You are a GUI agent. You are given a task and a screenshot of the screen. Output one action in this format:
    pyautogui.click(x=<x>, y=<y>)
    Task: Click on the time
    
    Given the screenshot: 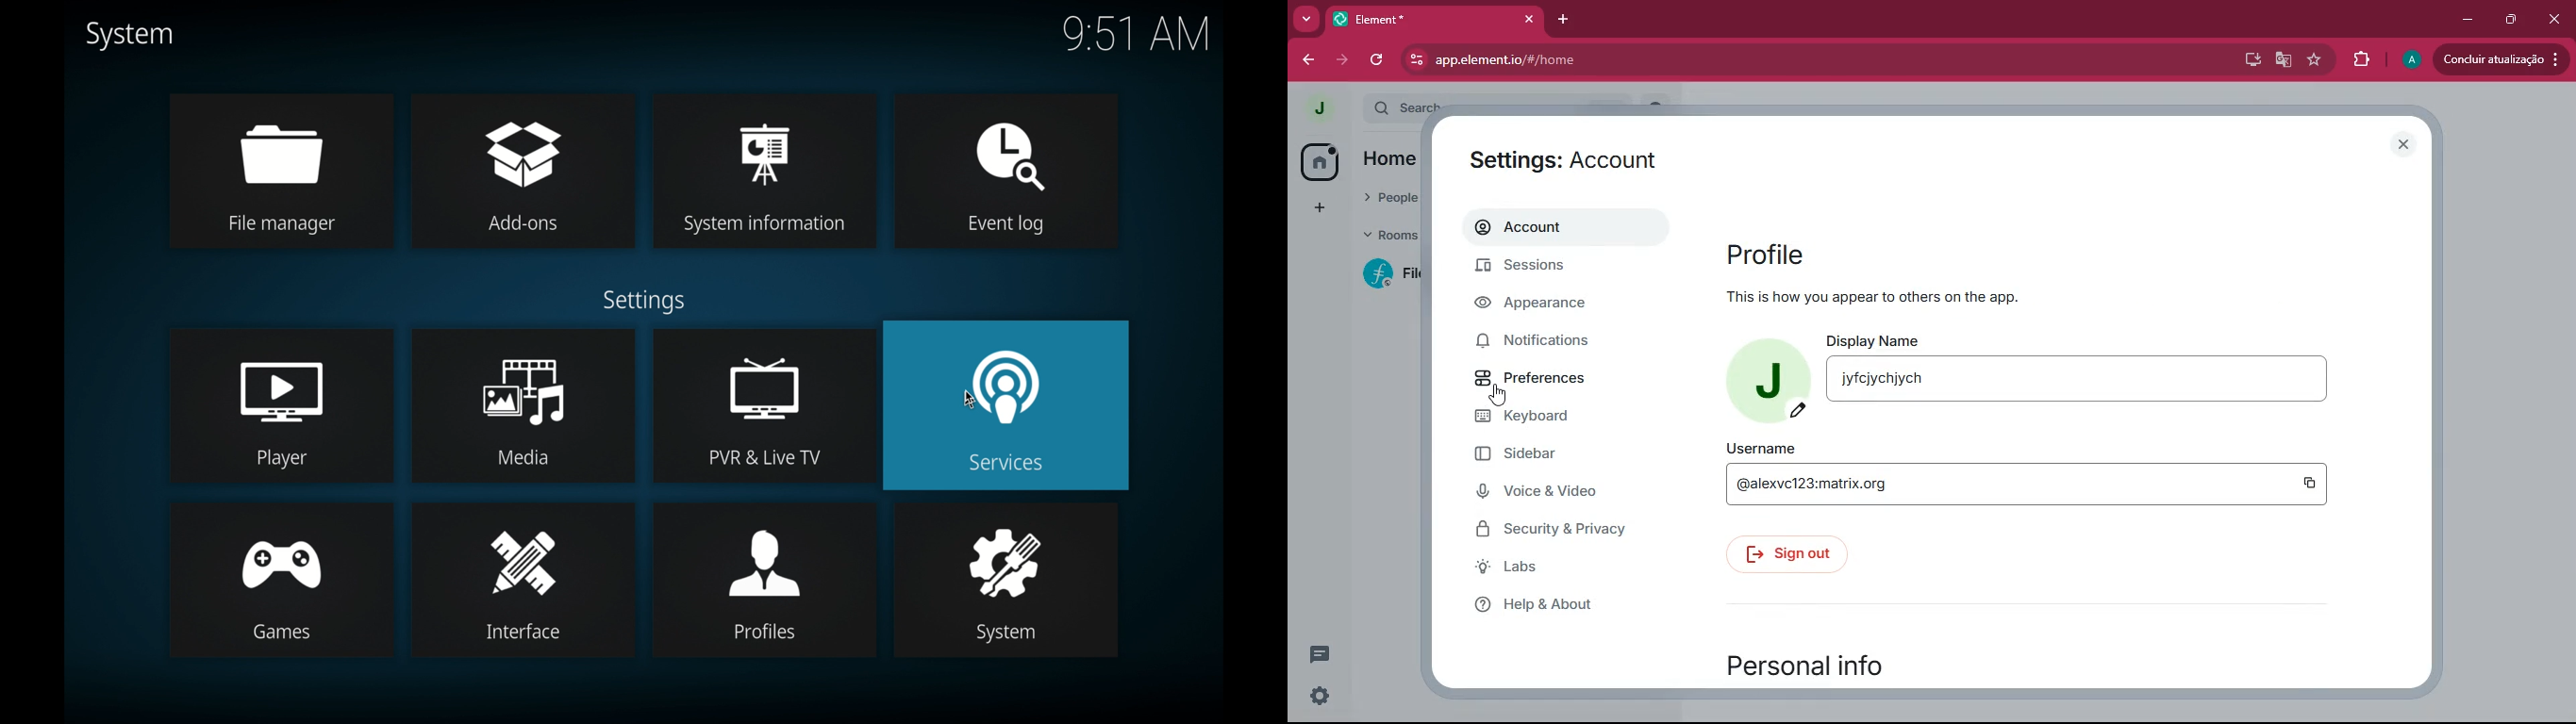 What is the action you would take?
    pyautogui.click(x=1136, y=35)
    